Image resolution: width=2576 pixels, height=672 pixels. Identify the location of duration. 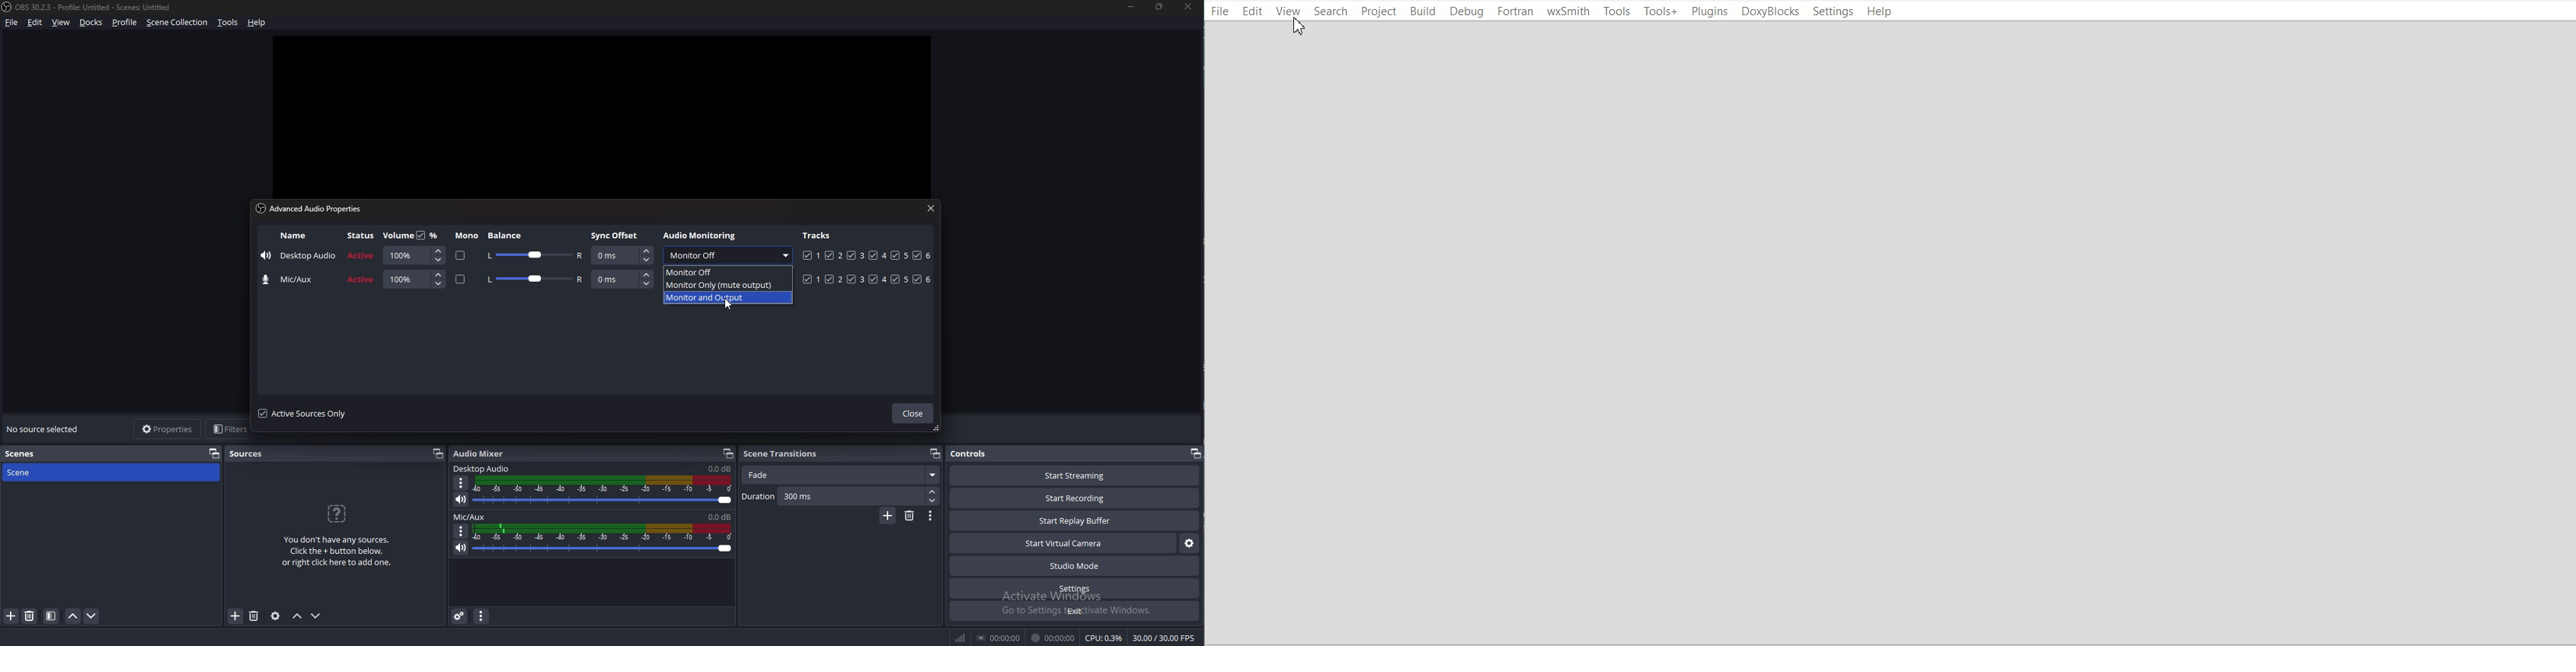
(832, 497).